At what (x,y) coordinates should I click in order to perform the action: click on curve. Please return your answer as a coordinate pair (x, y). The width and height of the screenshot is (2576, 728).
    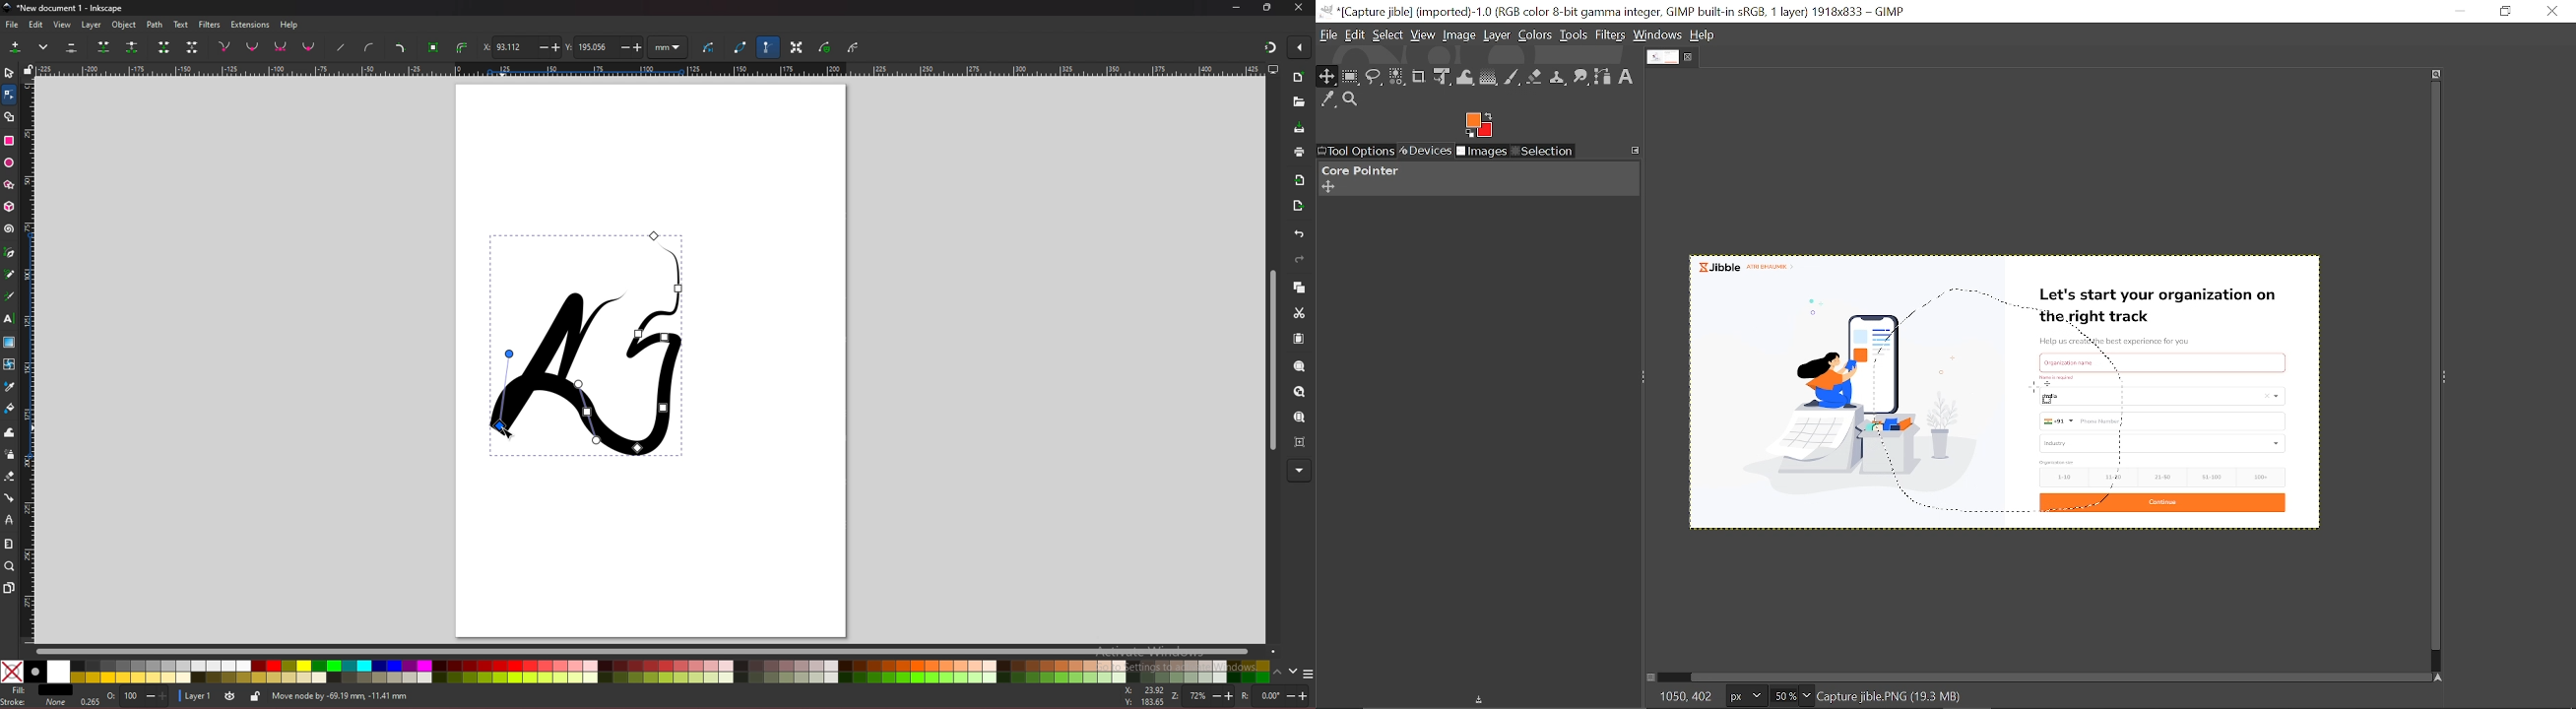
    Looking at the image, I should click on (711, 45).